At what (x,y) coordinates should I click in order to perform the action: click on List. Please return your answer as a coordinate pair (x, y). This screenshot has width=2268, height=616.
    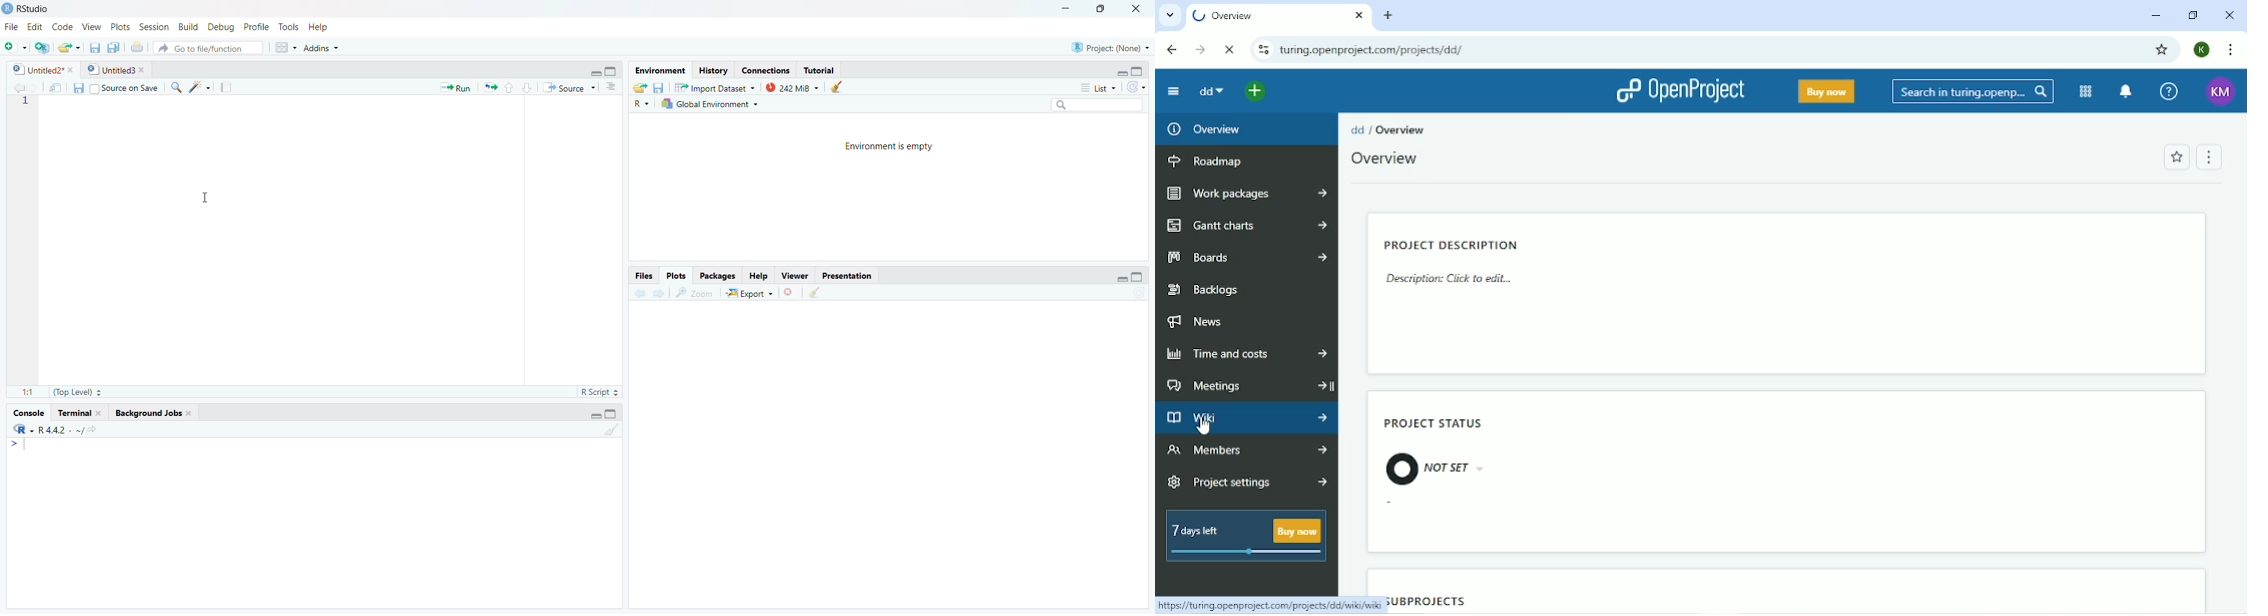
    Looking at the image, I should click on (1100, 88).